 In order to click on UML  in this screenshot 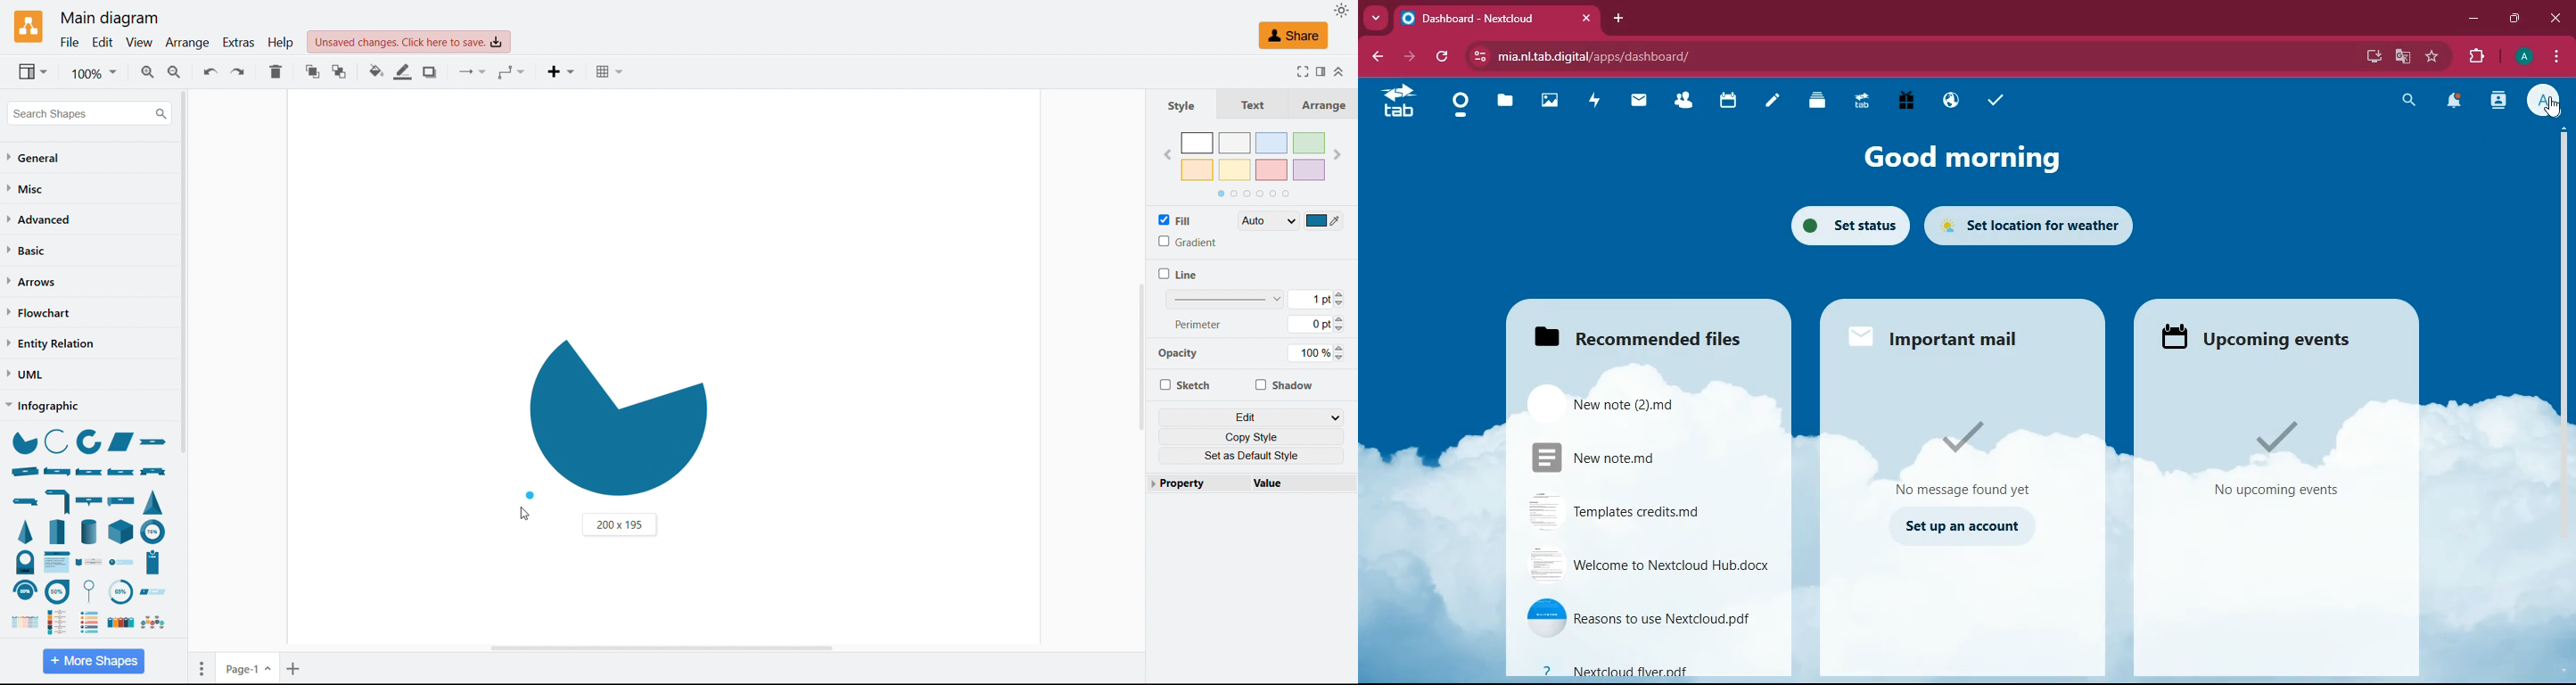, I will do `click(25, 374)`.